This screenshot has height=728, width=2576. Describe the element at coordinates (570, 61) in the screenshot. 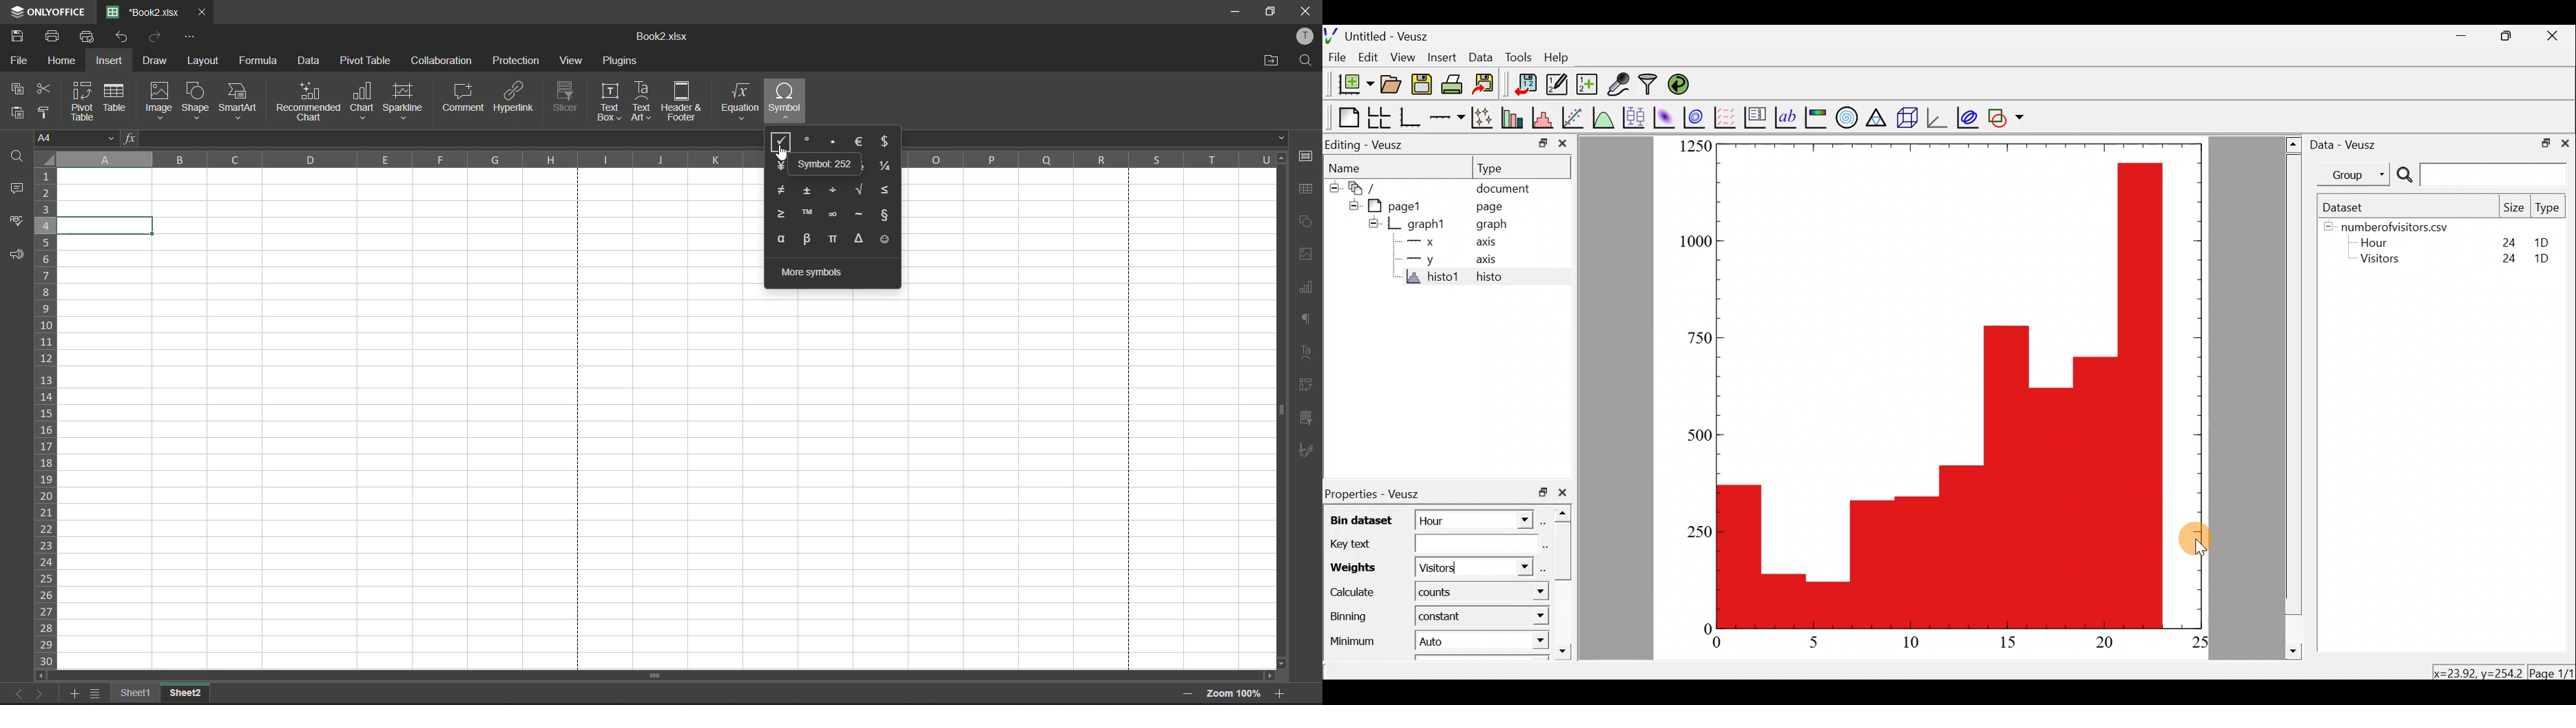

I see `view` at that location.